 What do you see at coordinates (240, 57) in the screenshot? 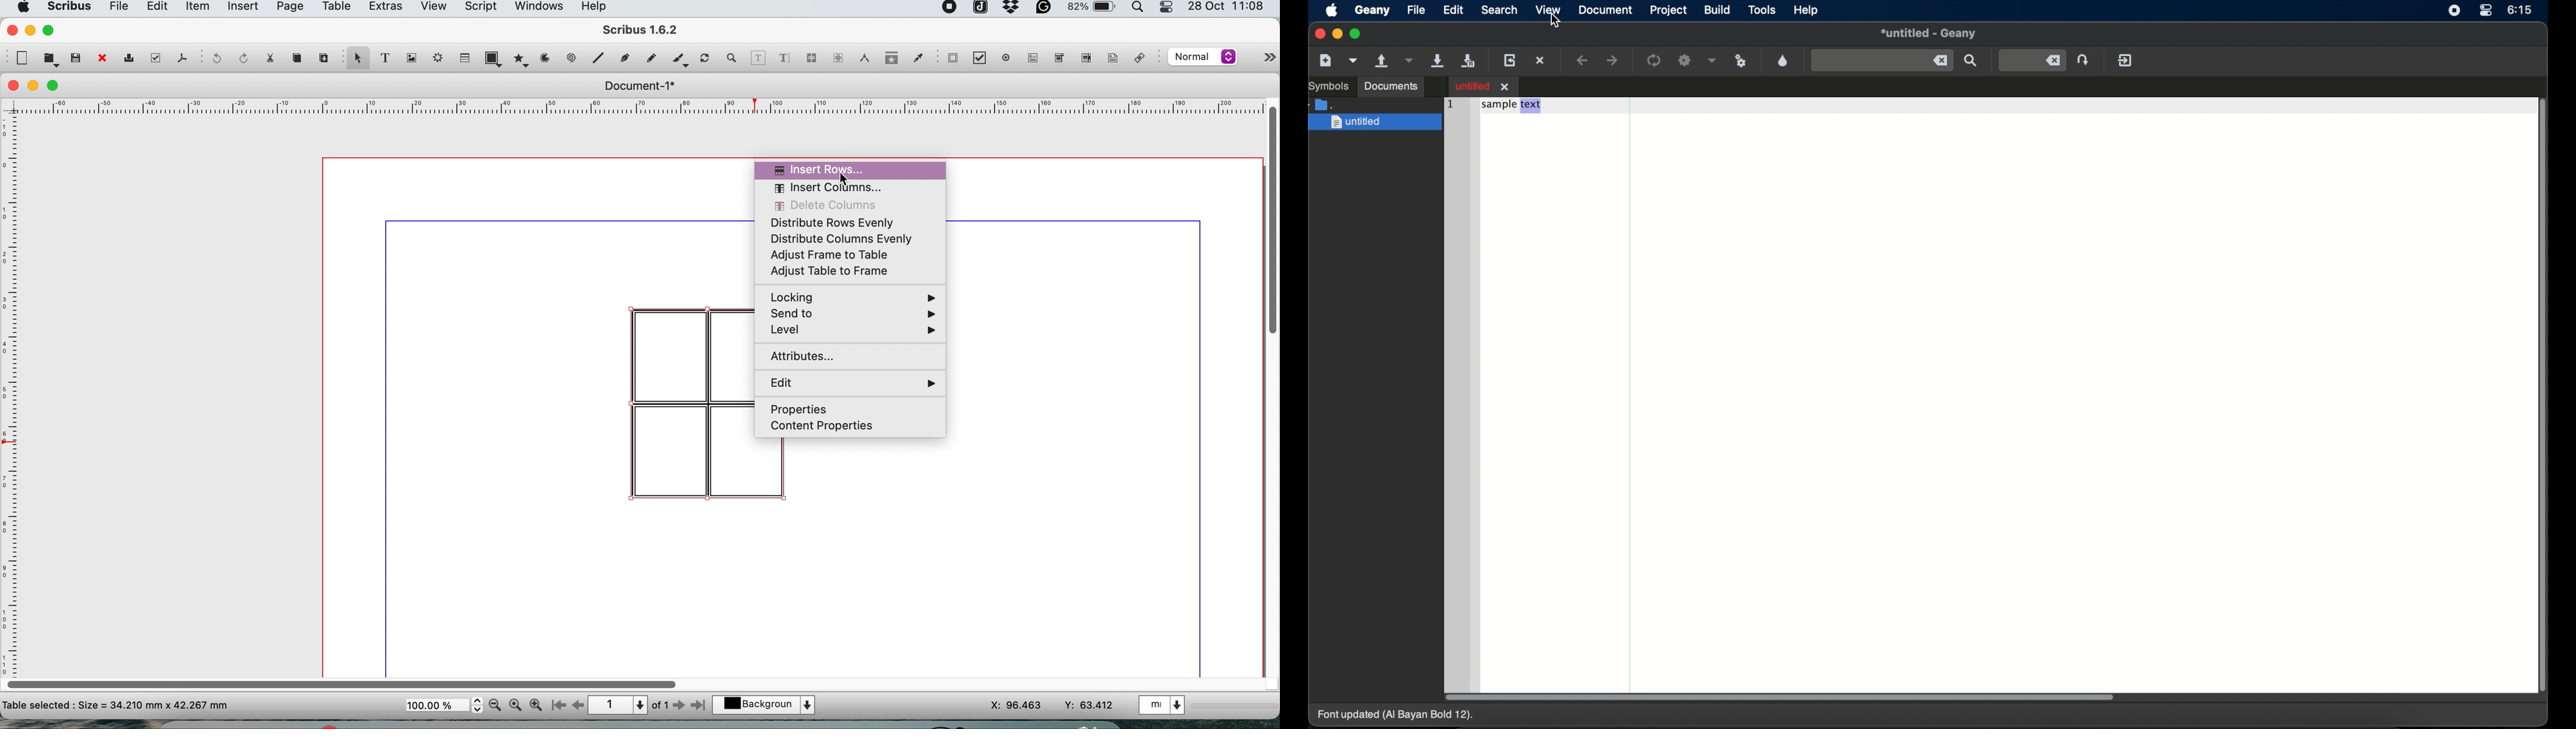
I see `redo` at bounding box center [240, 57].